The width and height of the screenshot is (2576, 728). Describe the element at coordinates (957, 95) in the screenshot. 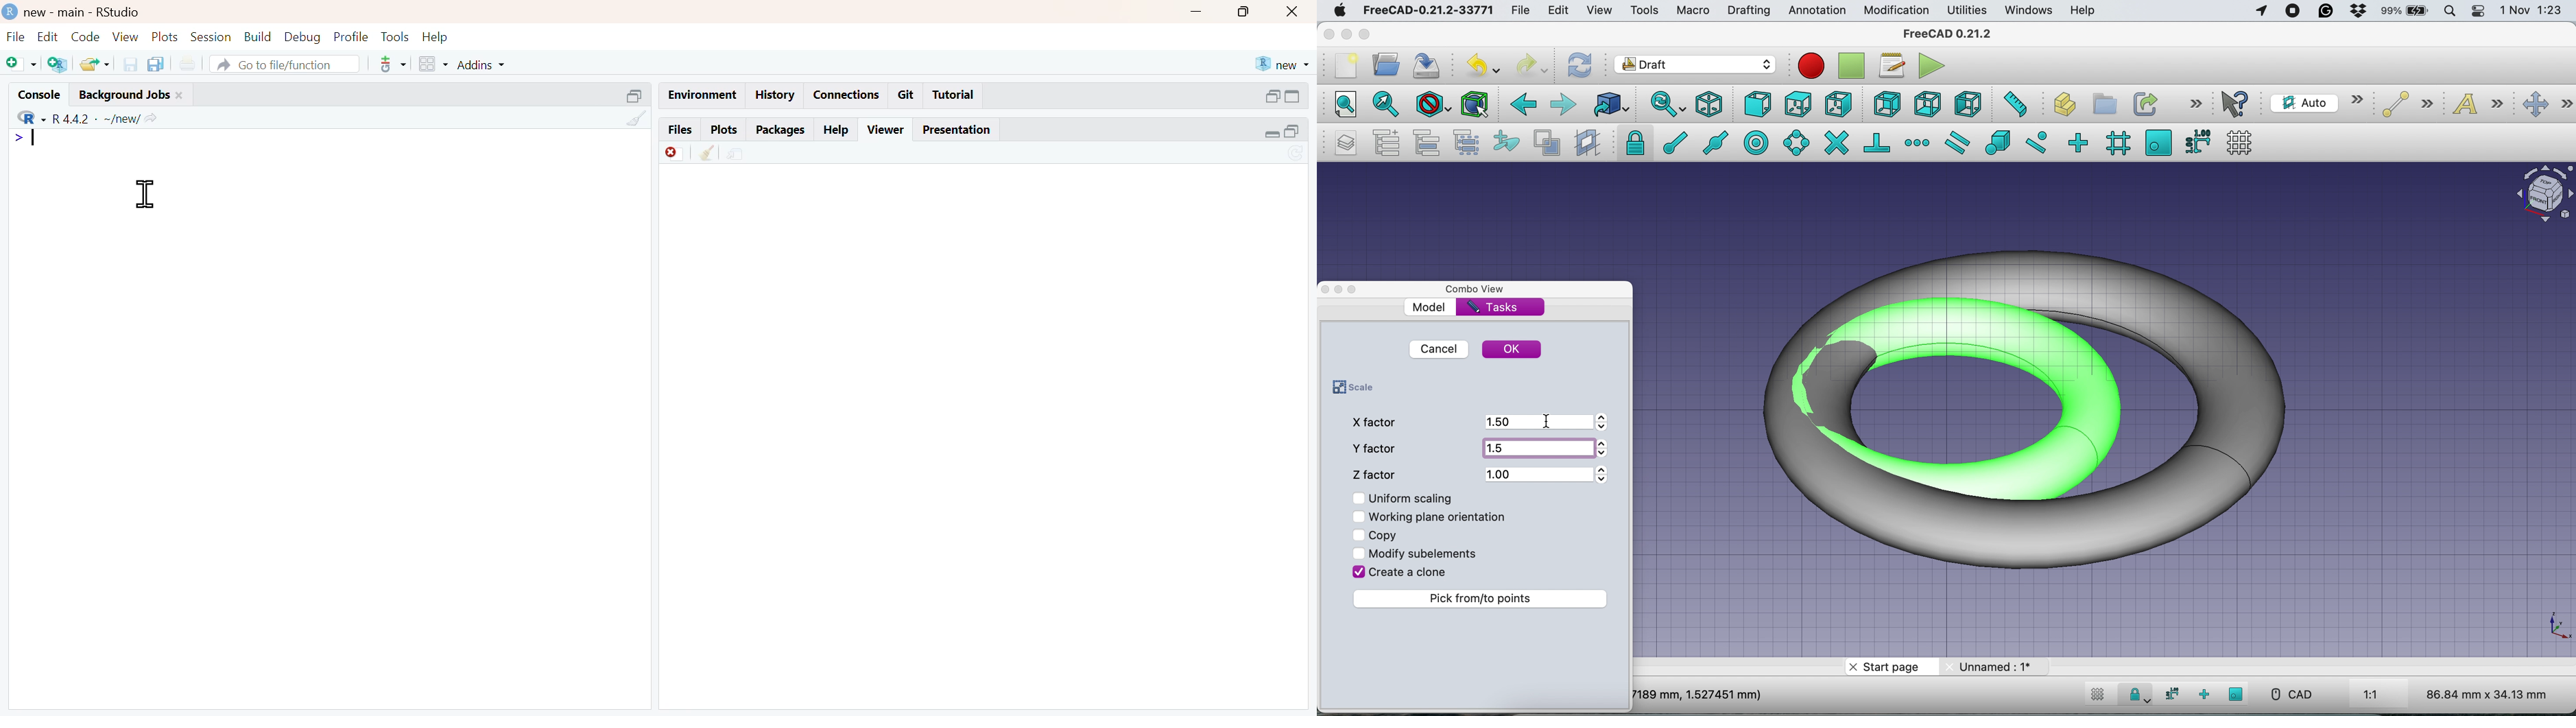

I see `Tutorial` at that location.